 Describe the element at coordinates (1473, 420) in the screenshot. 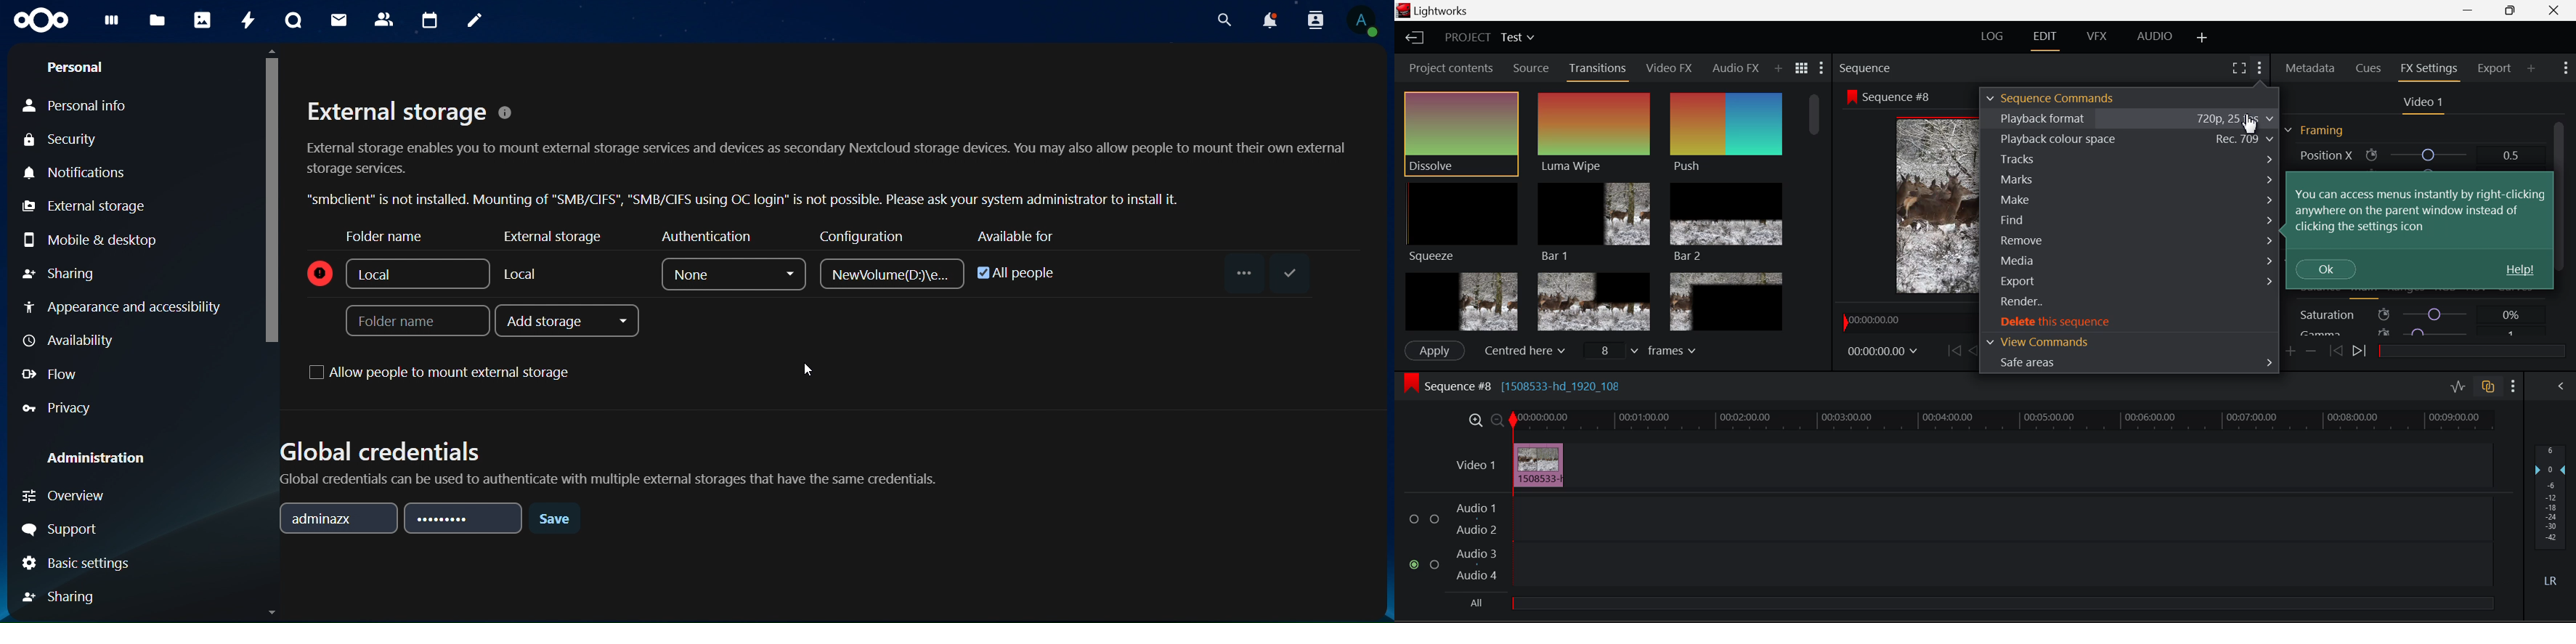

I see `Timeline Zoom In` at that location.